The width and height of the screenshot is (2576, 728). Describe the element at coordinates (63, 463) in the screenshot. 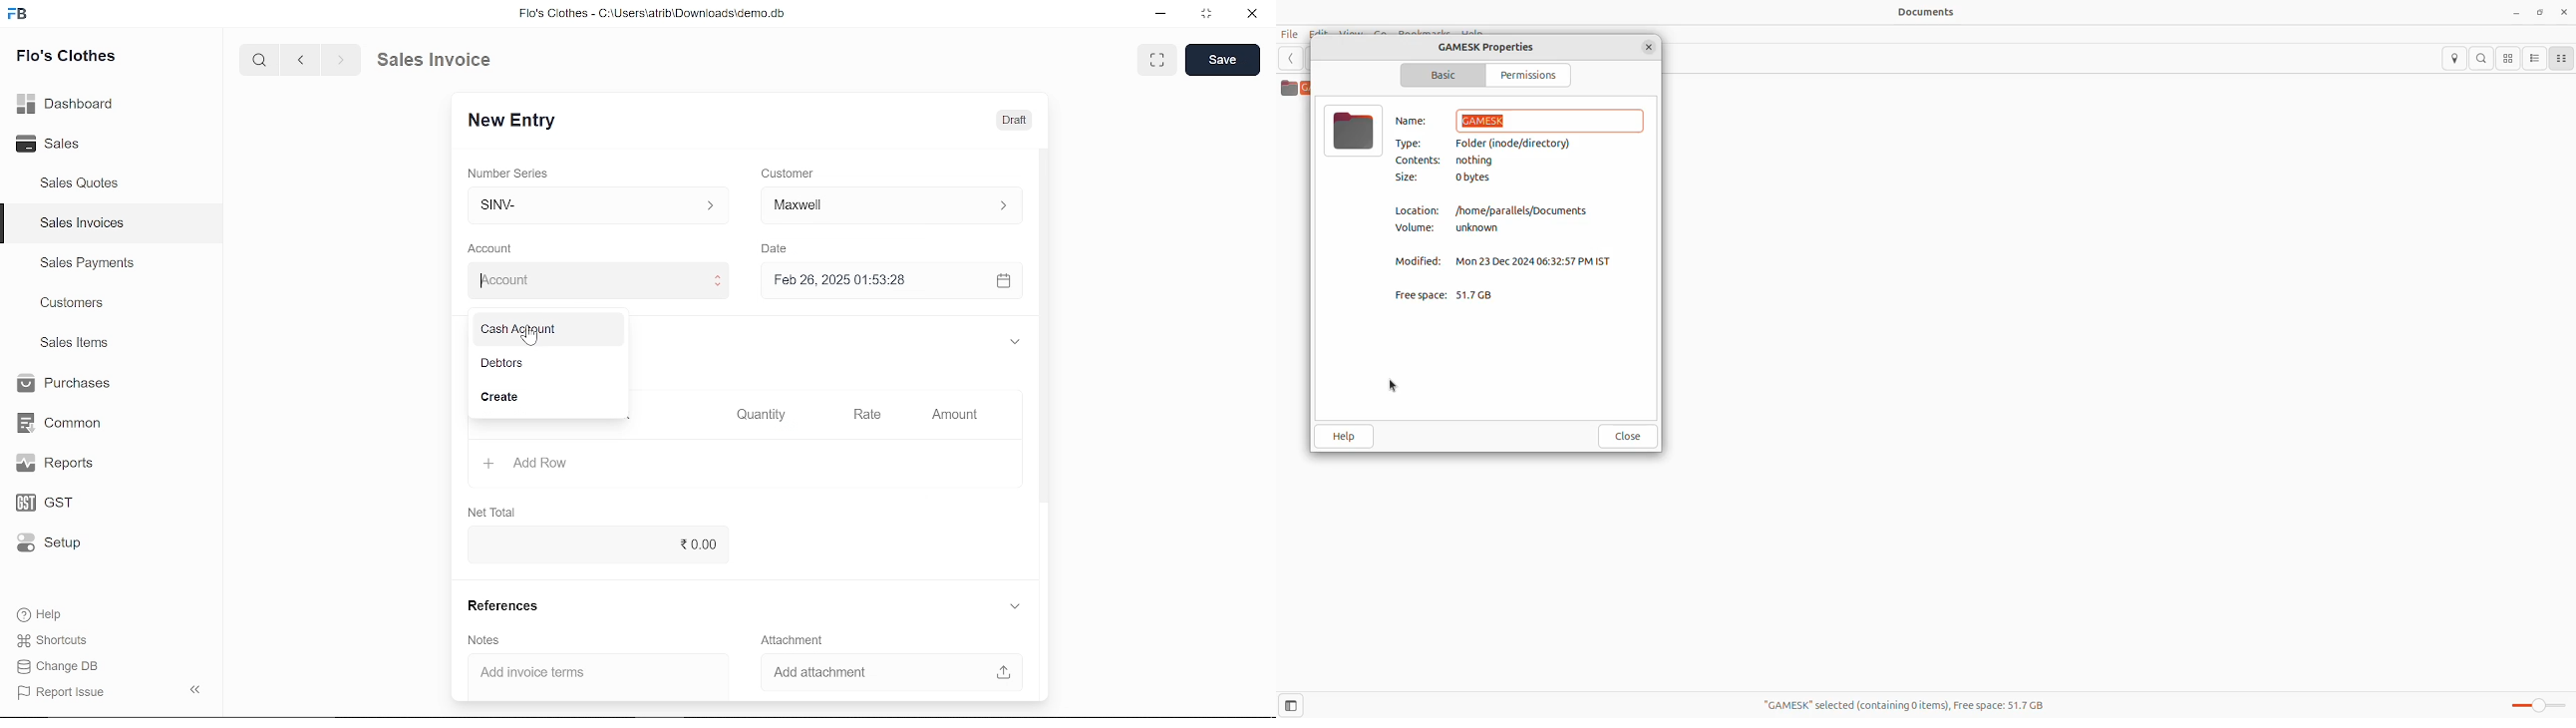

I see `Reports.` at that location.